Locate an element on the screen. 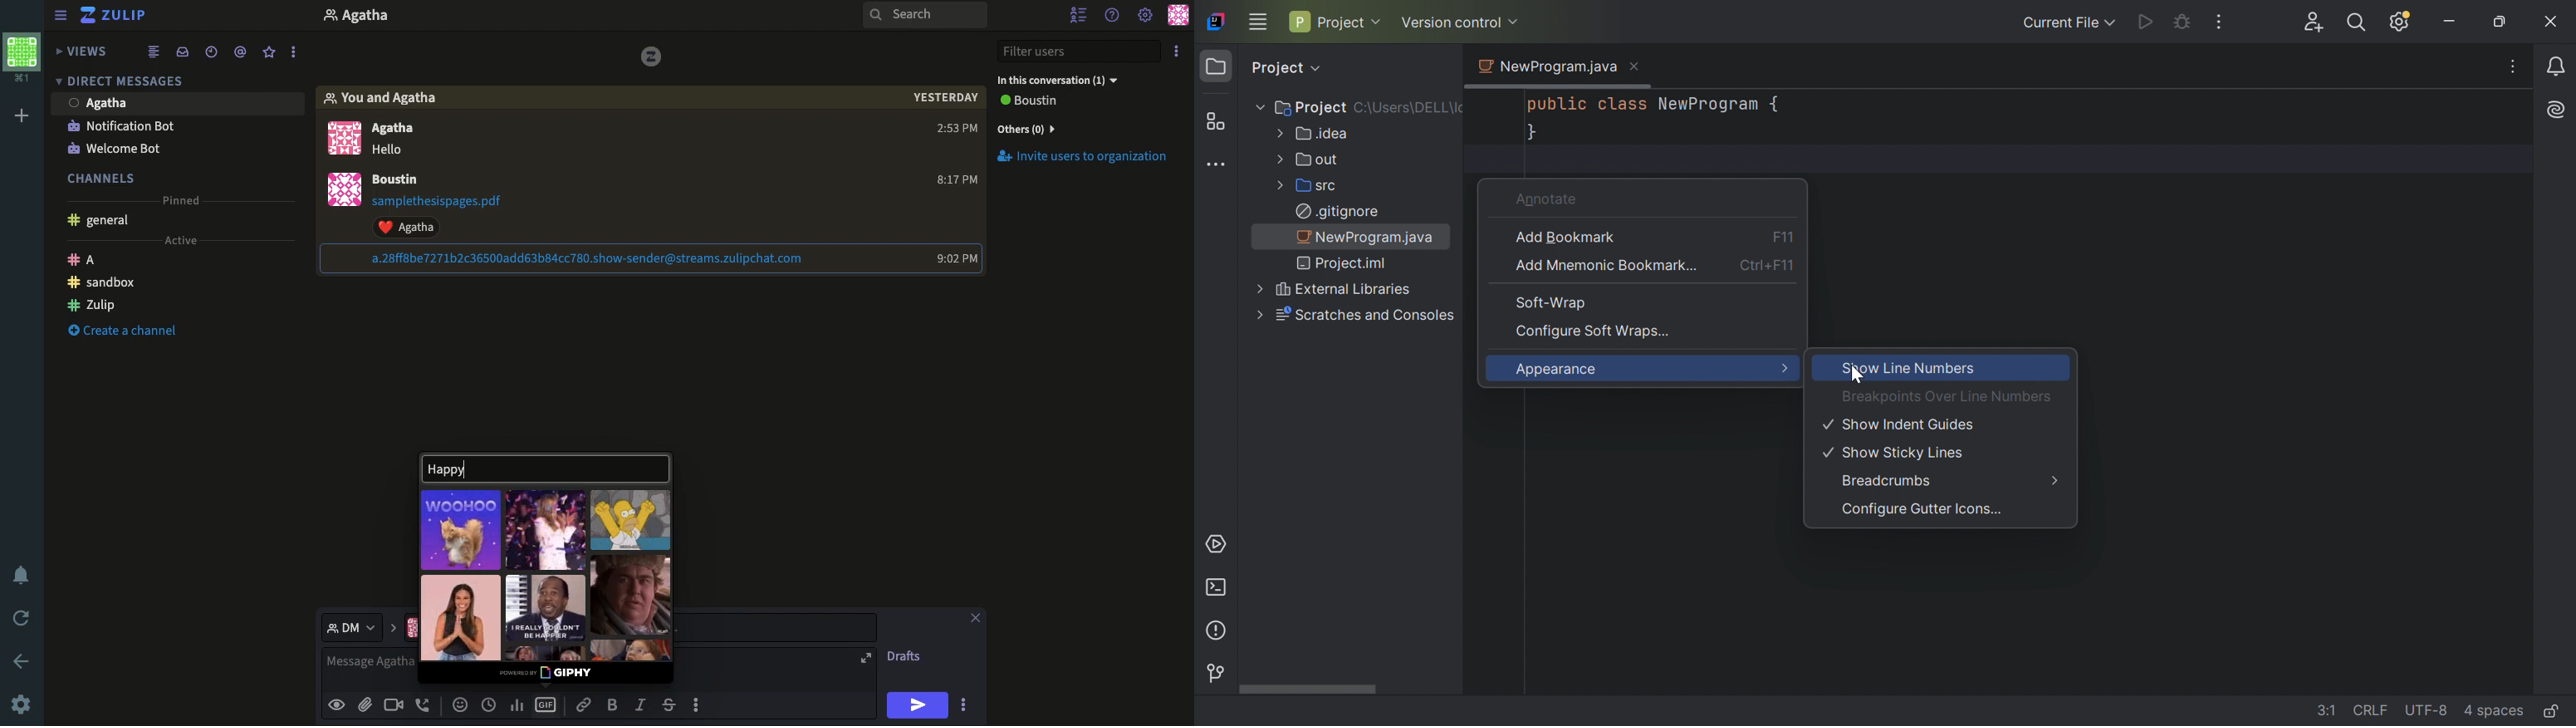  PyCharm icon is located at coordinates (1215, 22).